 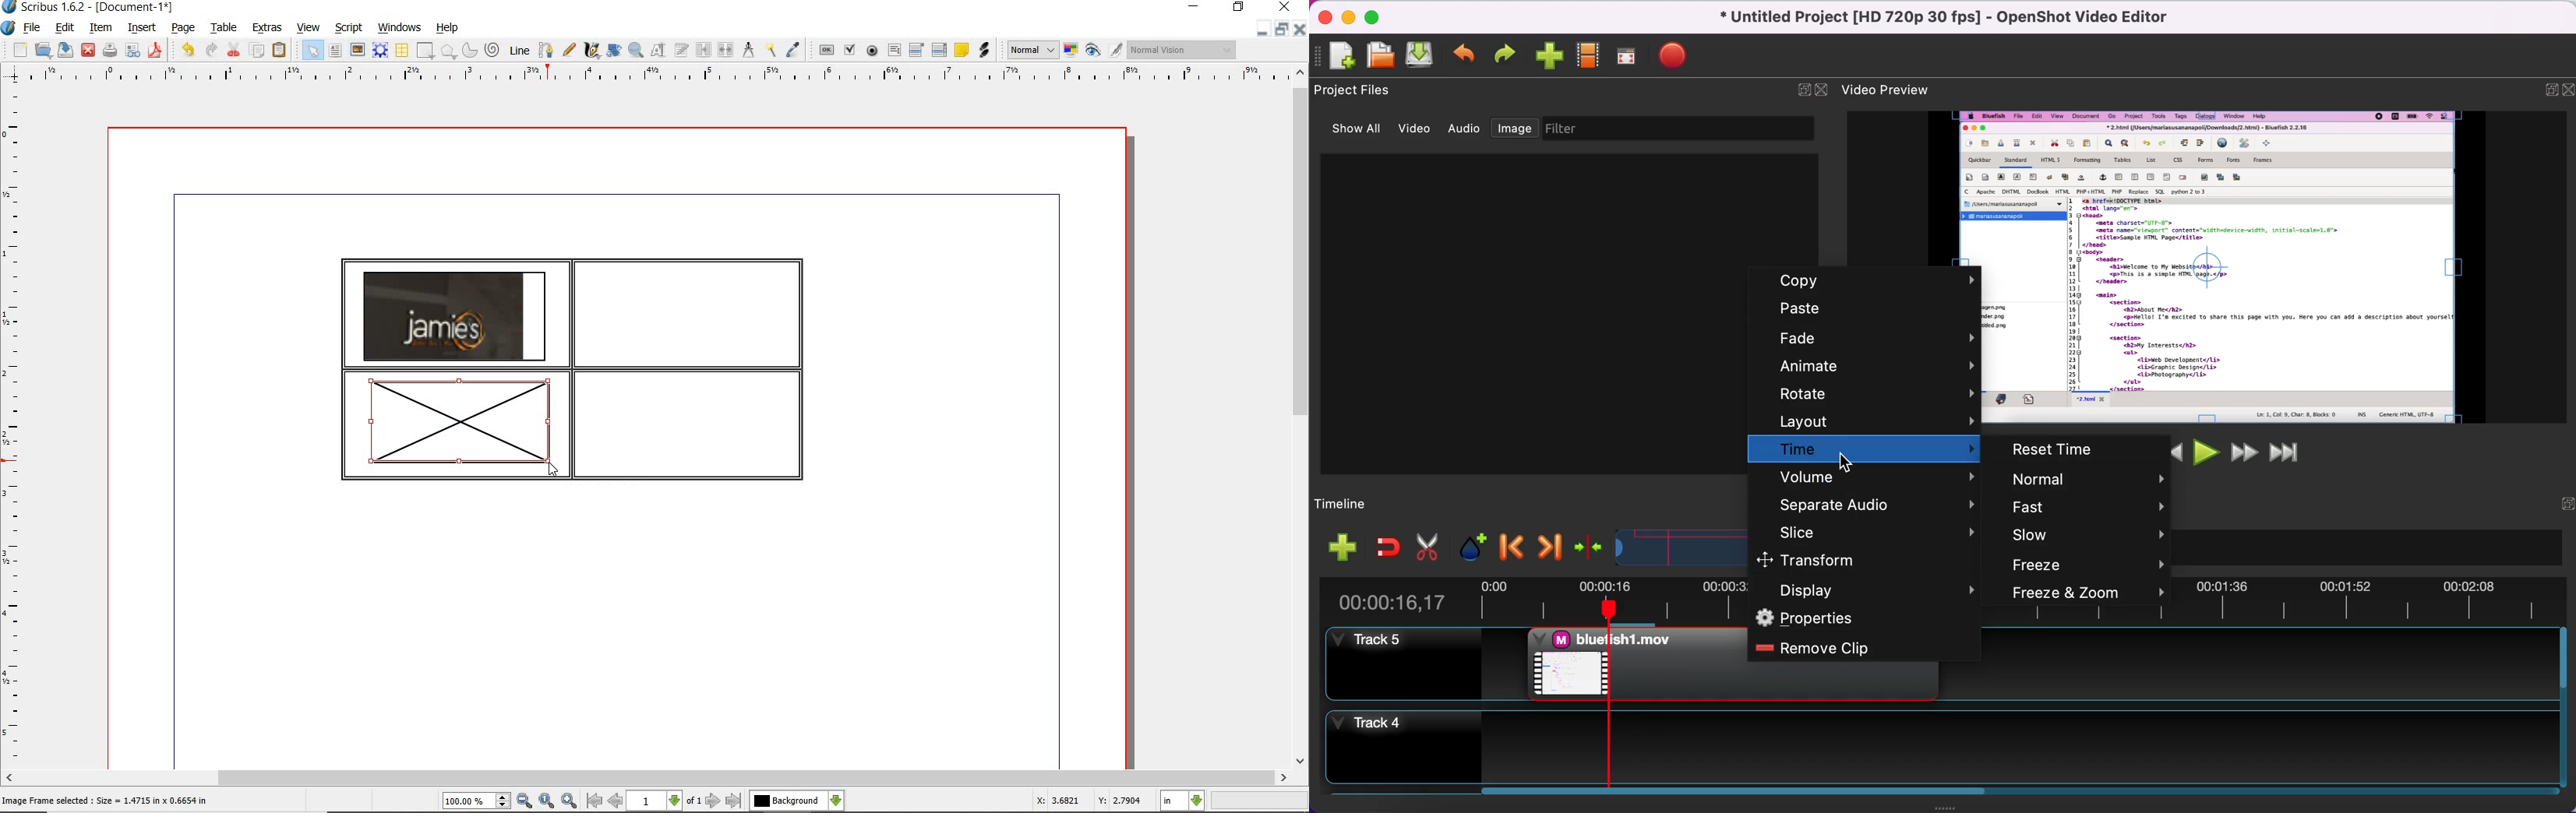 I want to click on help, so click(x=447, y=28).